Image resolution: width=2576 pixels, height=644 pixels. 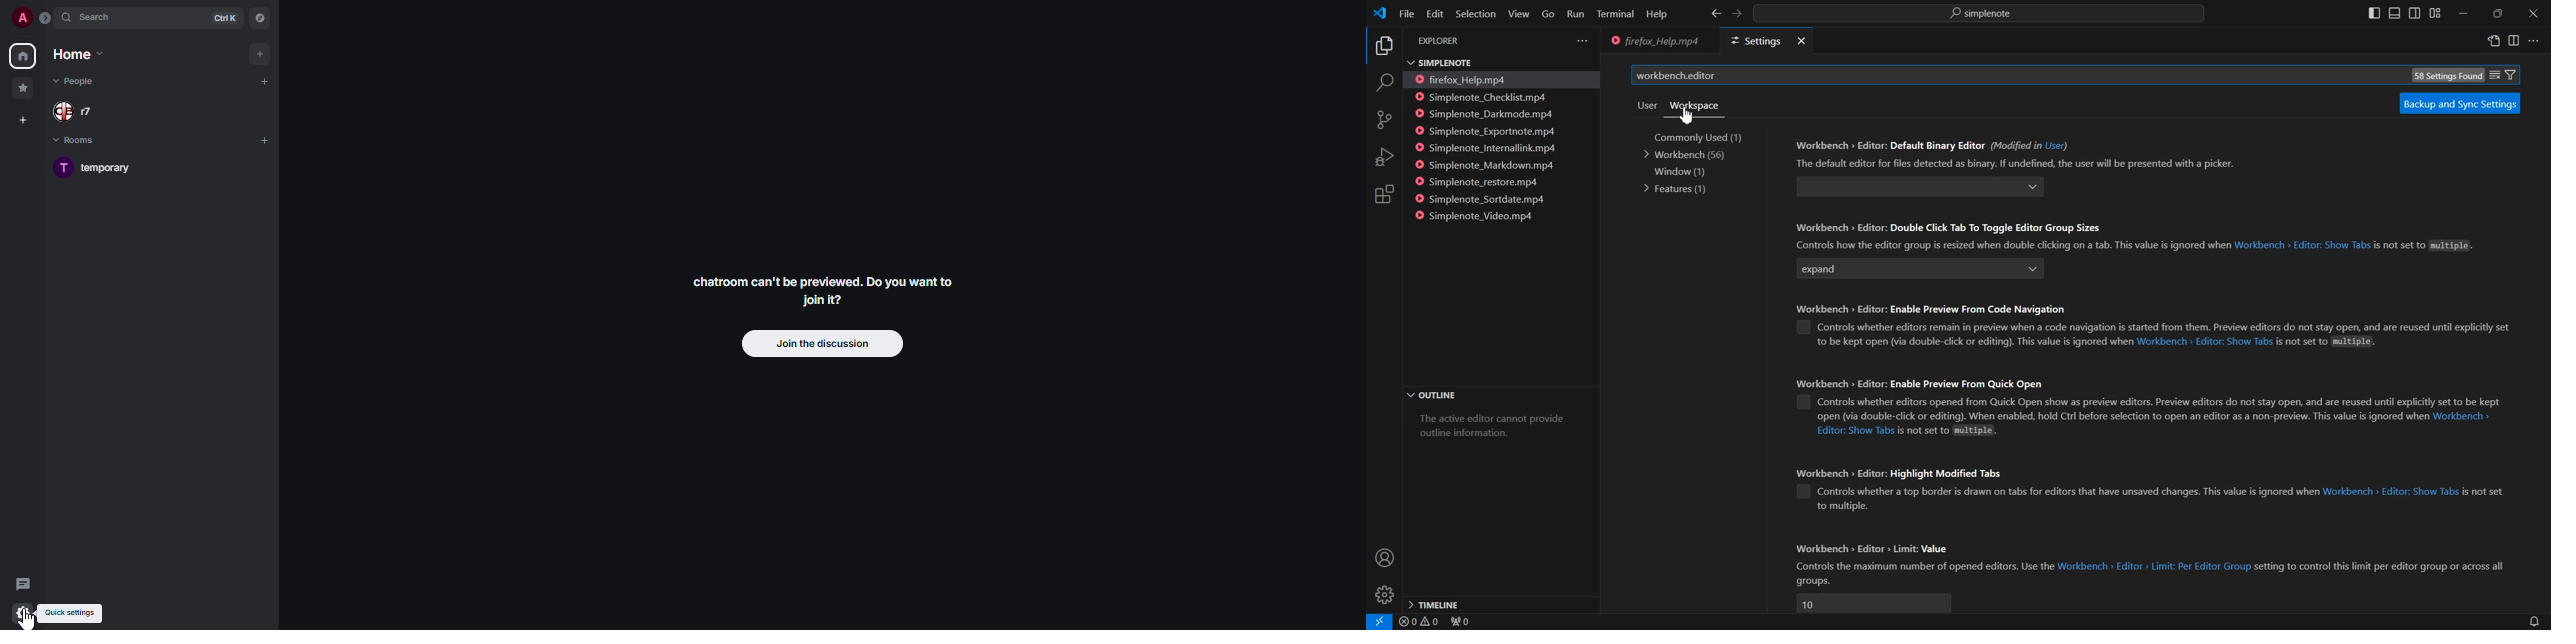 I want to click on Simplenote  Files, so click(x=1489, y=62).